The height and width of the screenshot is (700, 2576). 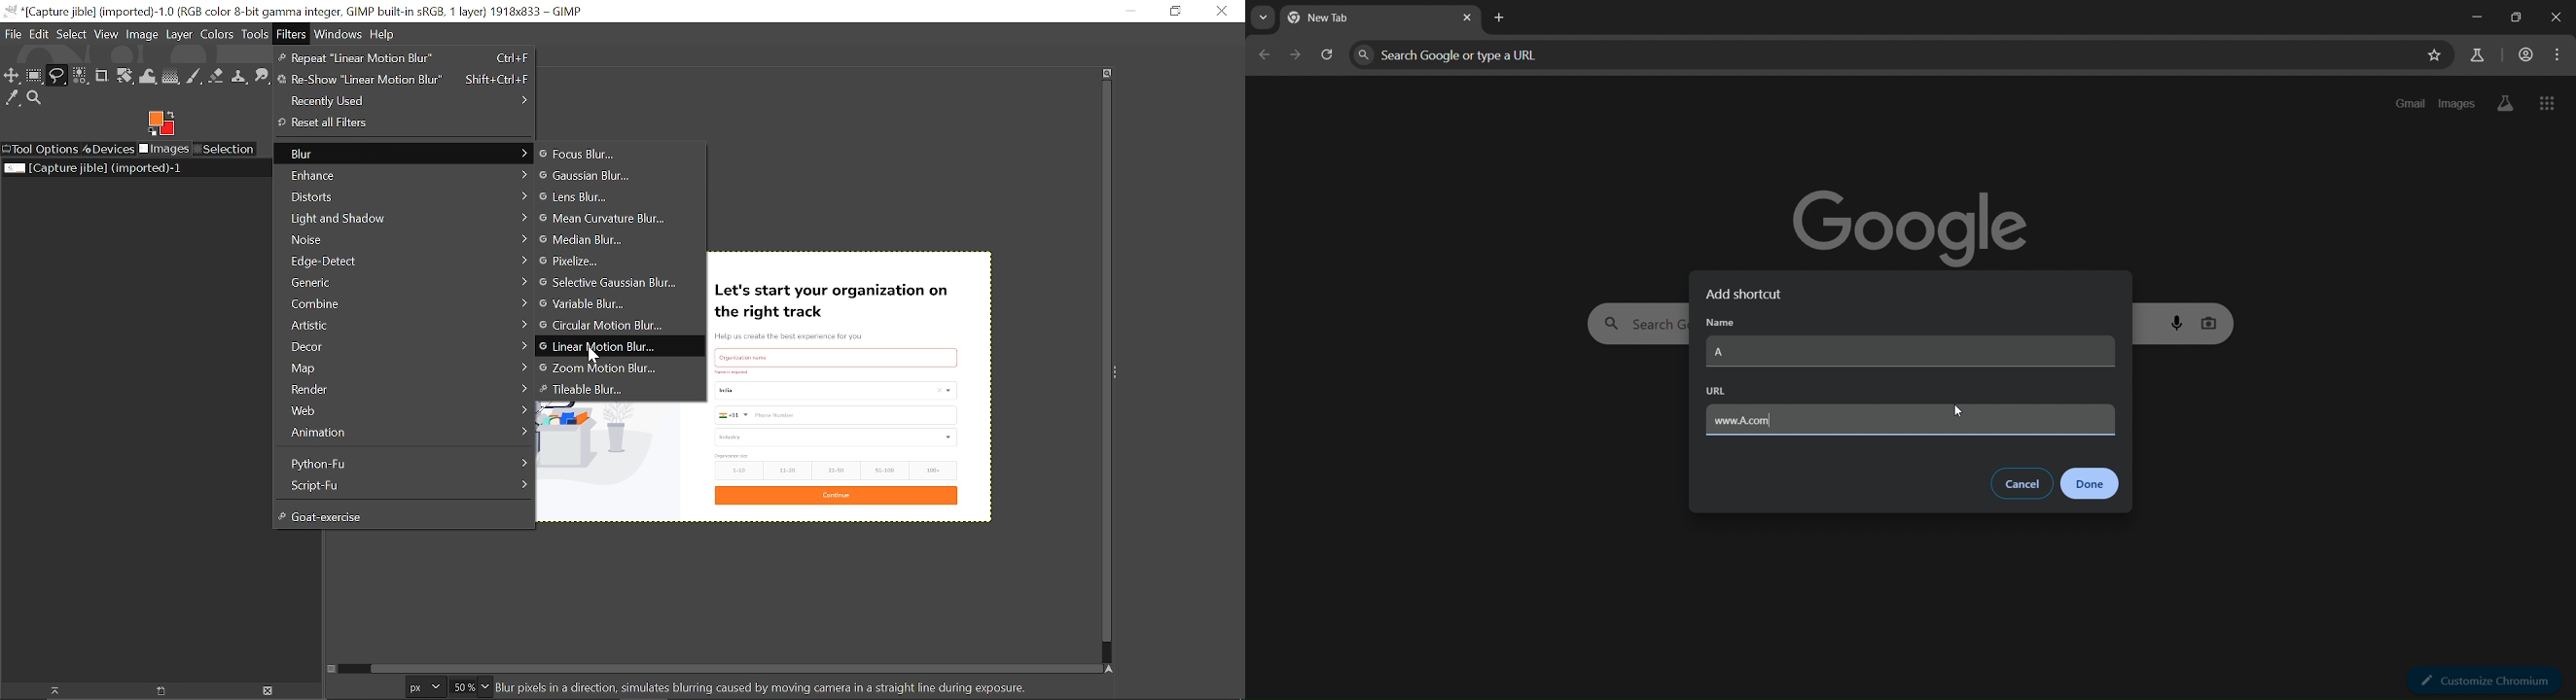 I want to click on add shortcut, so click(x=1751, y=295).